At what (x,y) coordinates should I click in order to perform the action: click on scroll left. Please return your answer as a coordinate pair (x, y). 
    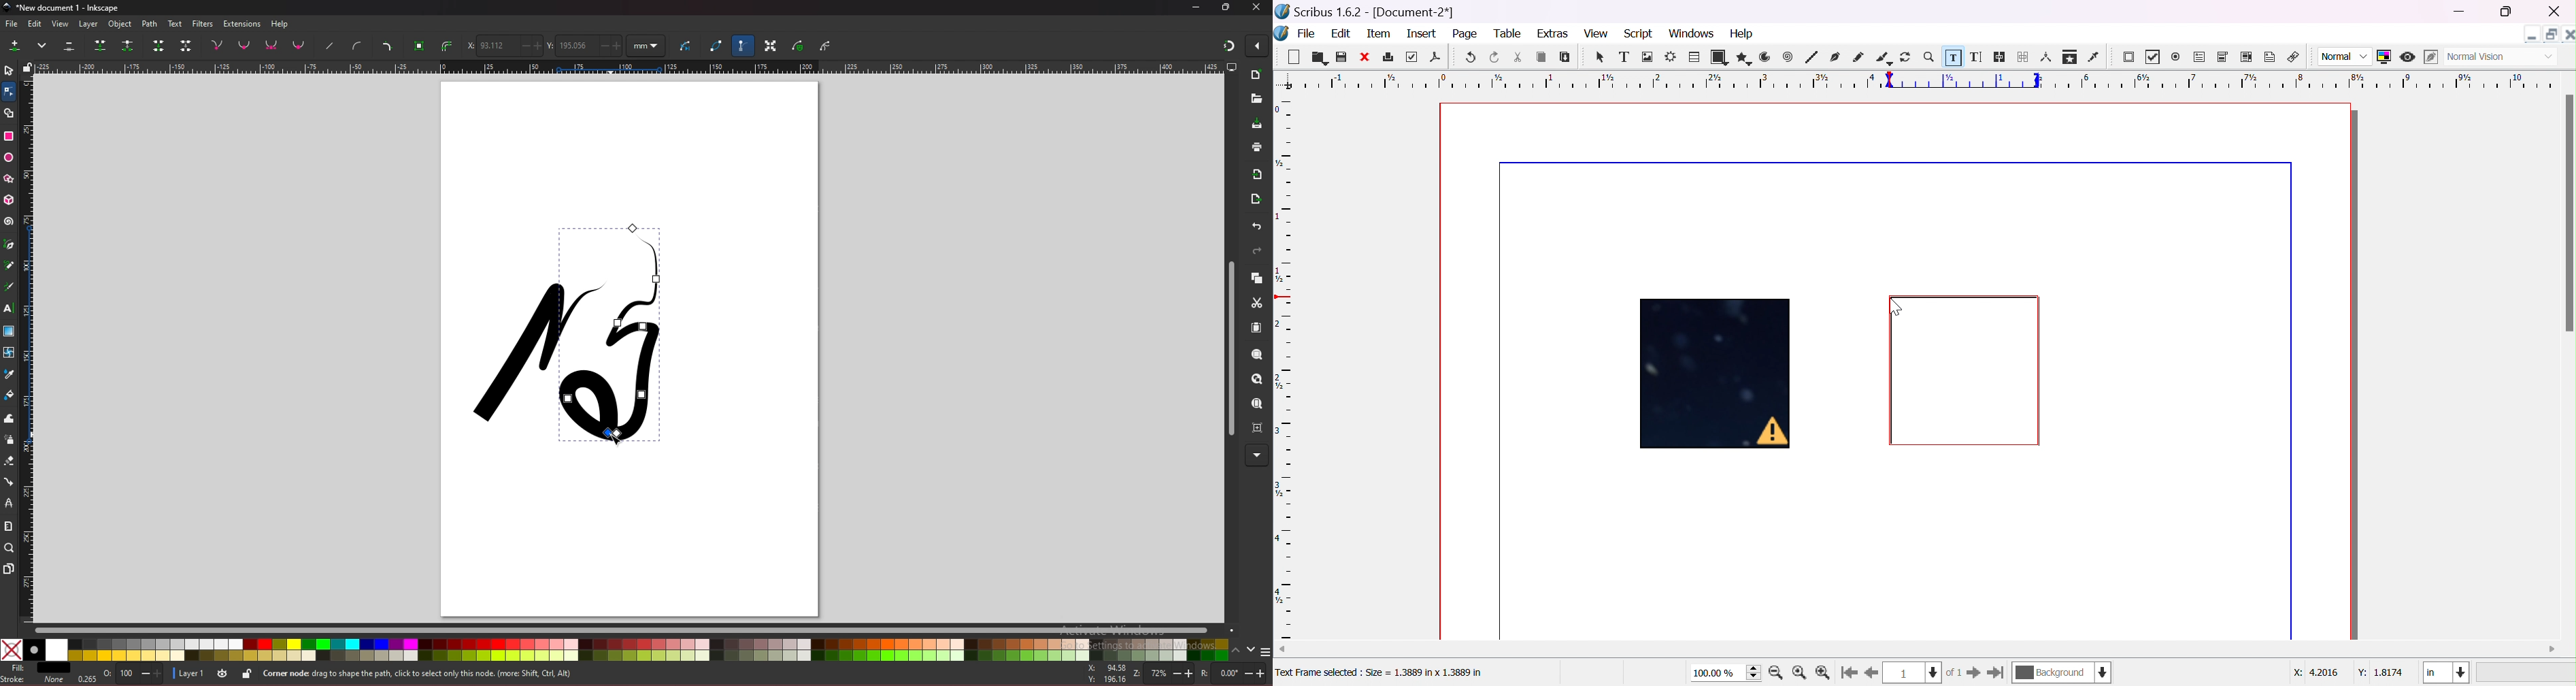
    Looking at the image, I should click on (1281, 648).